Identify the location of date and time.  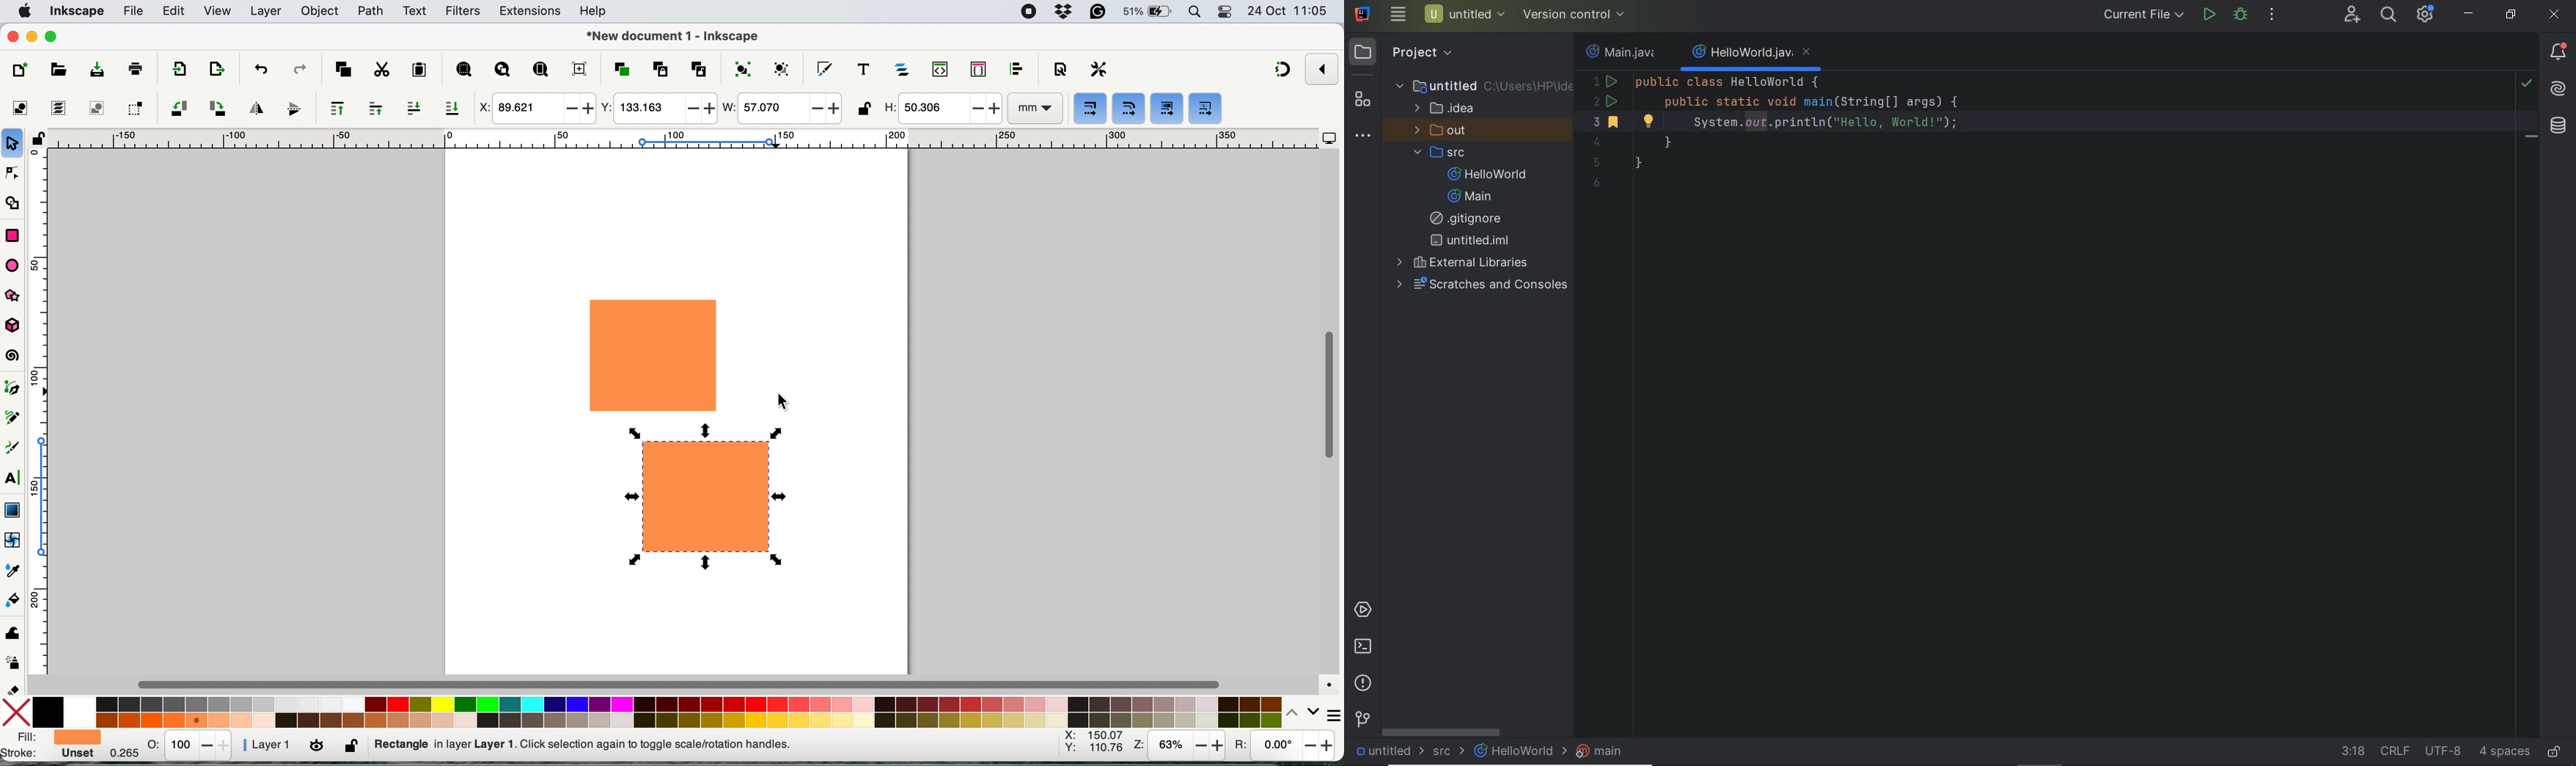
(1288, 10).